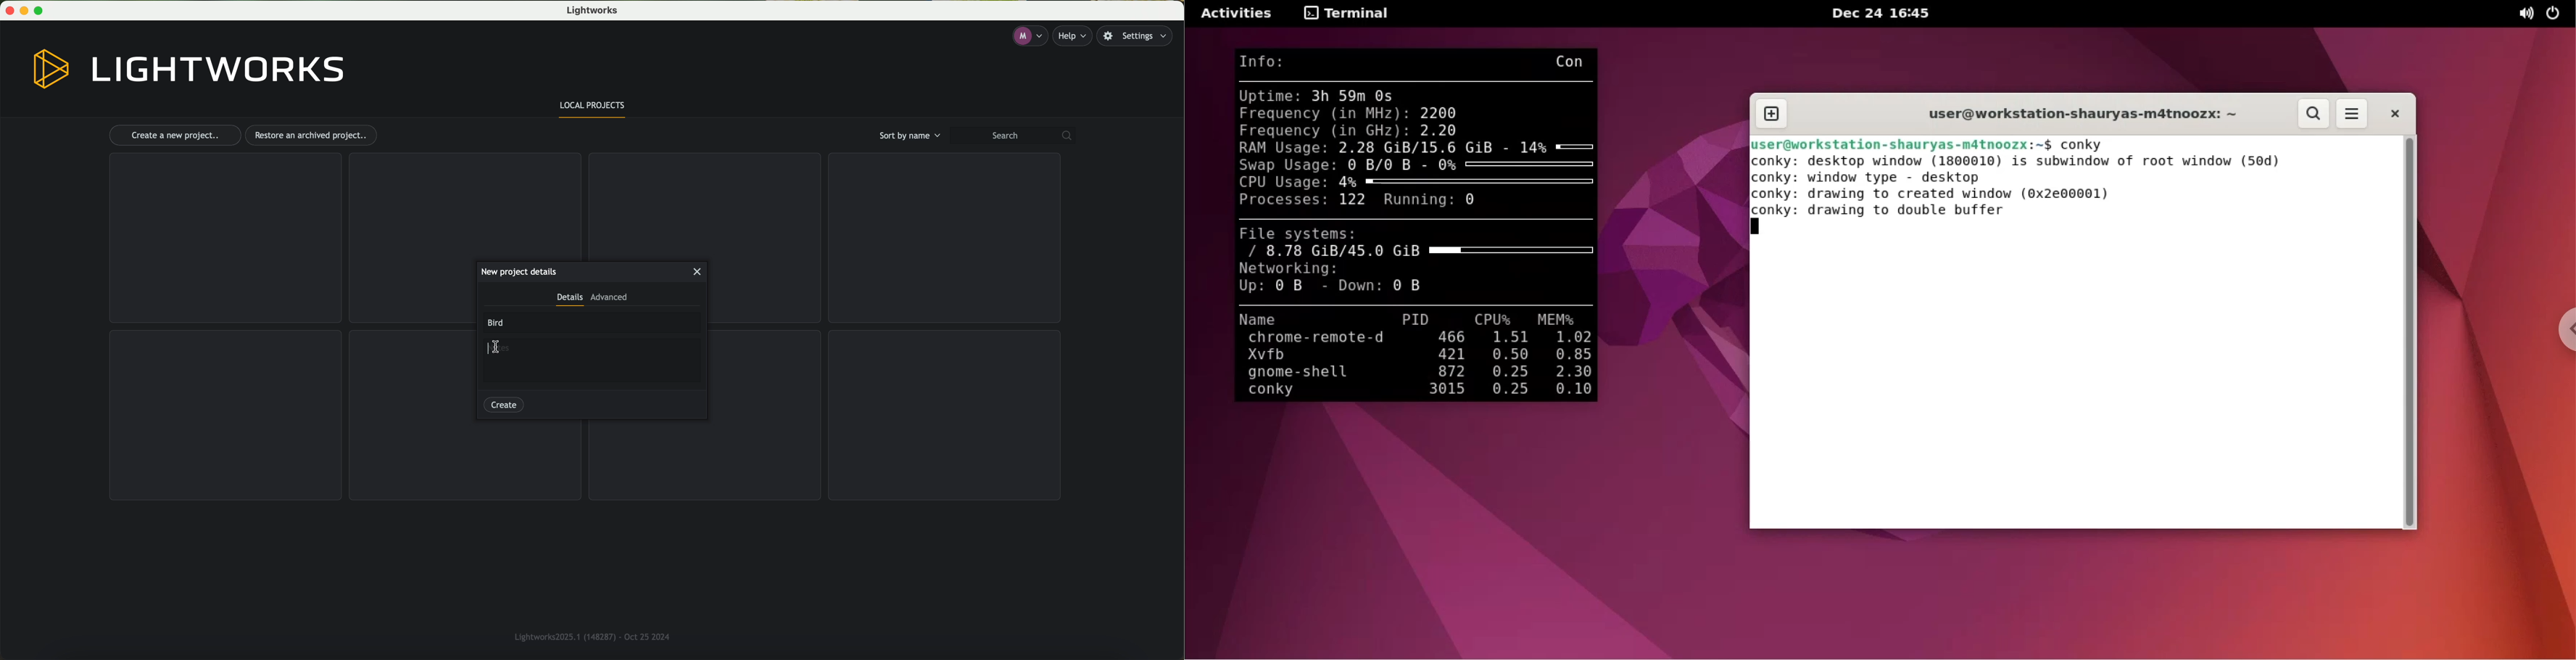 The height and width of the screenshot is (672, 2576). What do you see at coordinates (699, 272) in the screenshot?
I see `close` at bounding box center [699, 272].